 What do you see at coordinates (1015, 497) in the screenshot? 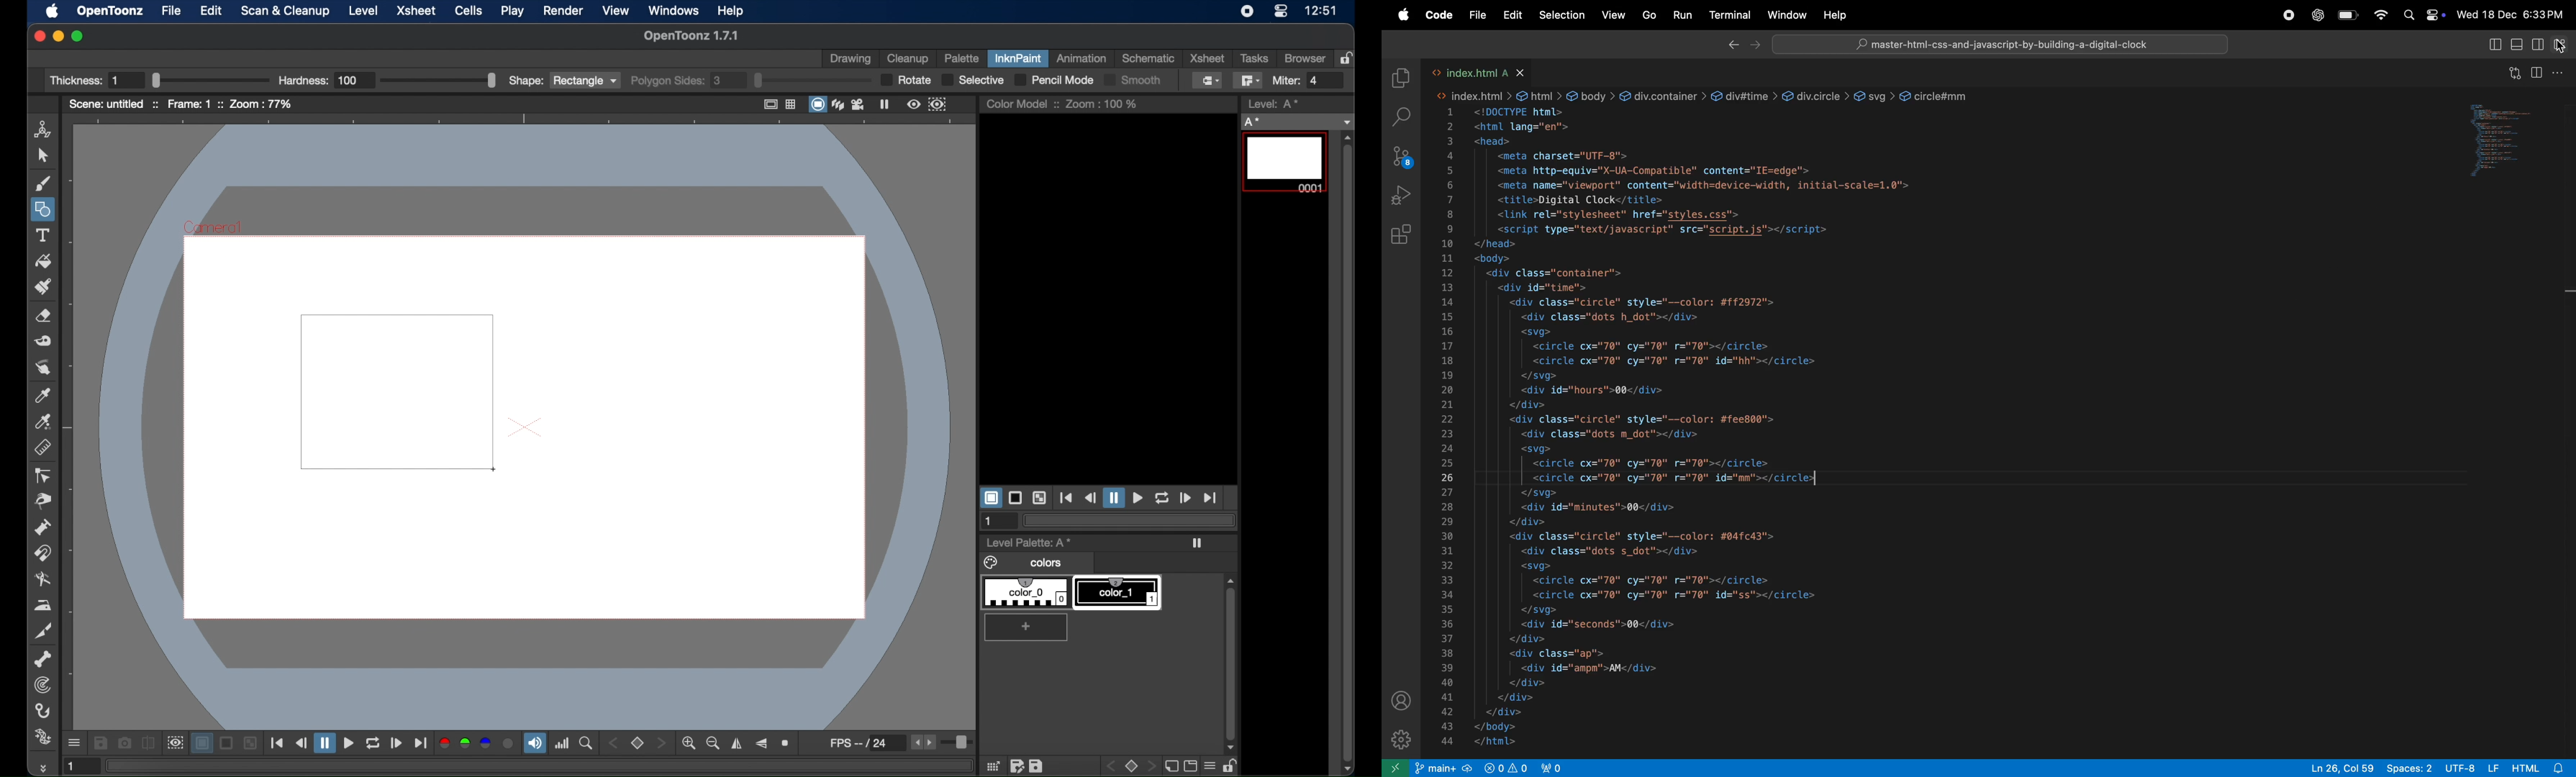
I see `black background` at bounding box center [1015, 497].